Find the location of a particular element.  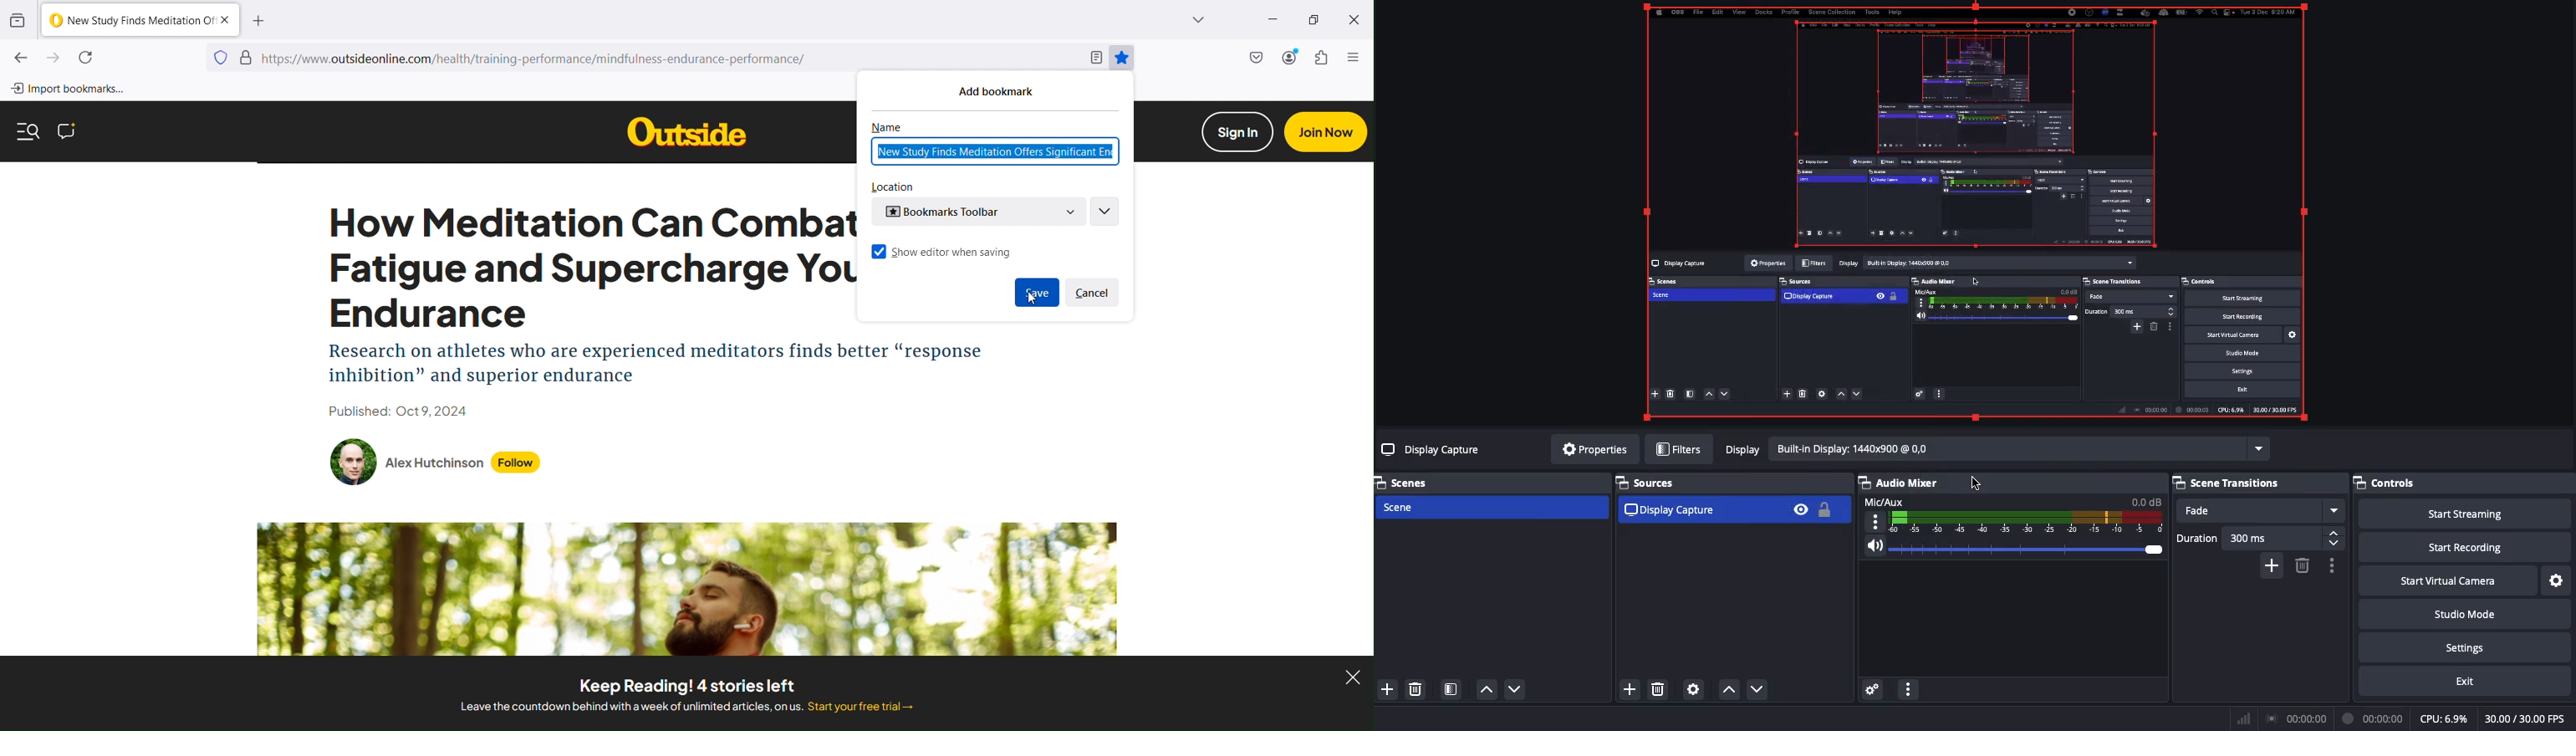

Properties is located at coordinates (1594, 451).